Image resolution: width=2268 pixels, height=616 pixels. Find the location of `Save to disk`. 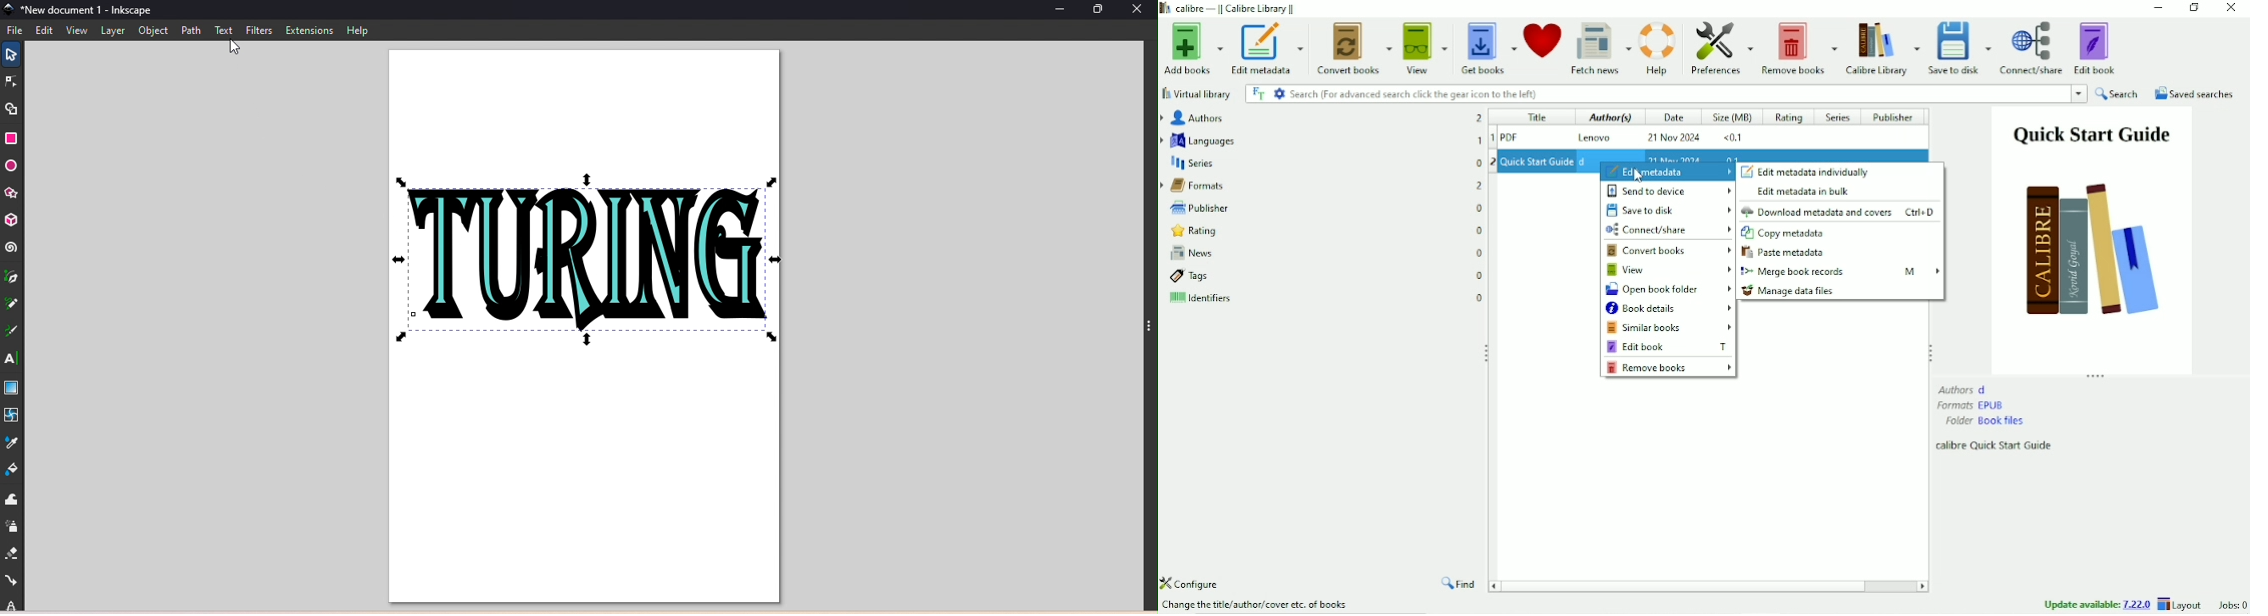

Save to disk is located at coordinates (1961, 48).